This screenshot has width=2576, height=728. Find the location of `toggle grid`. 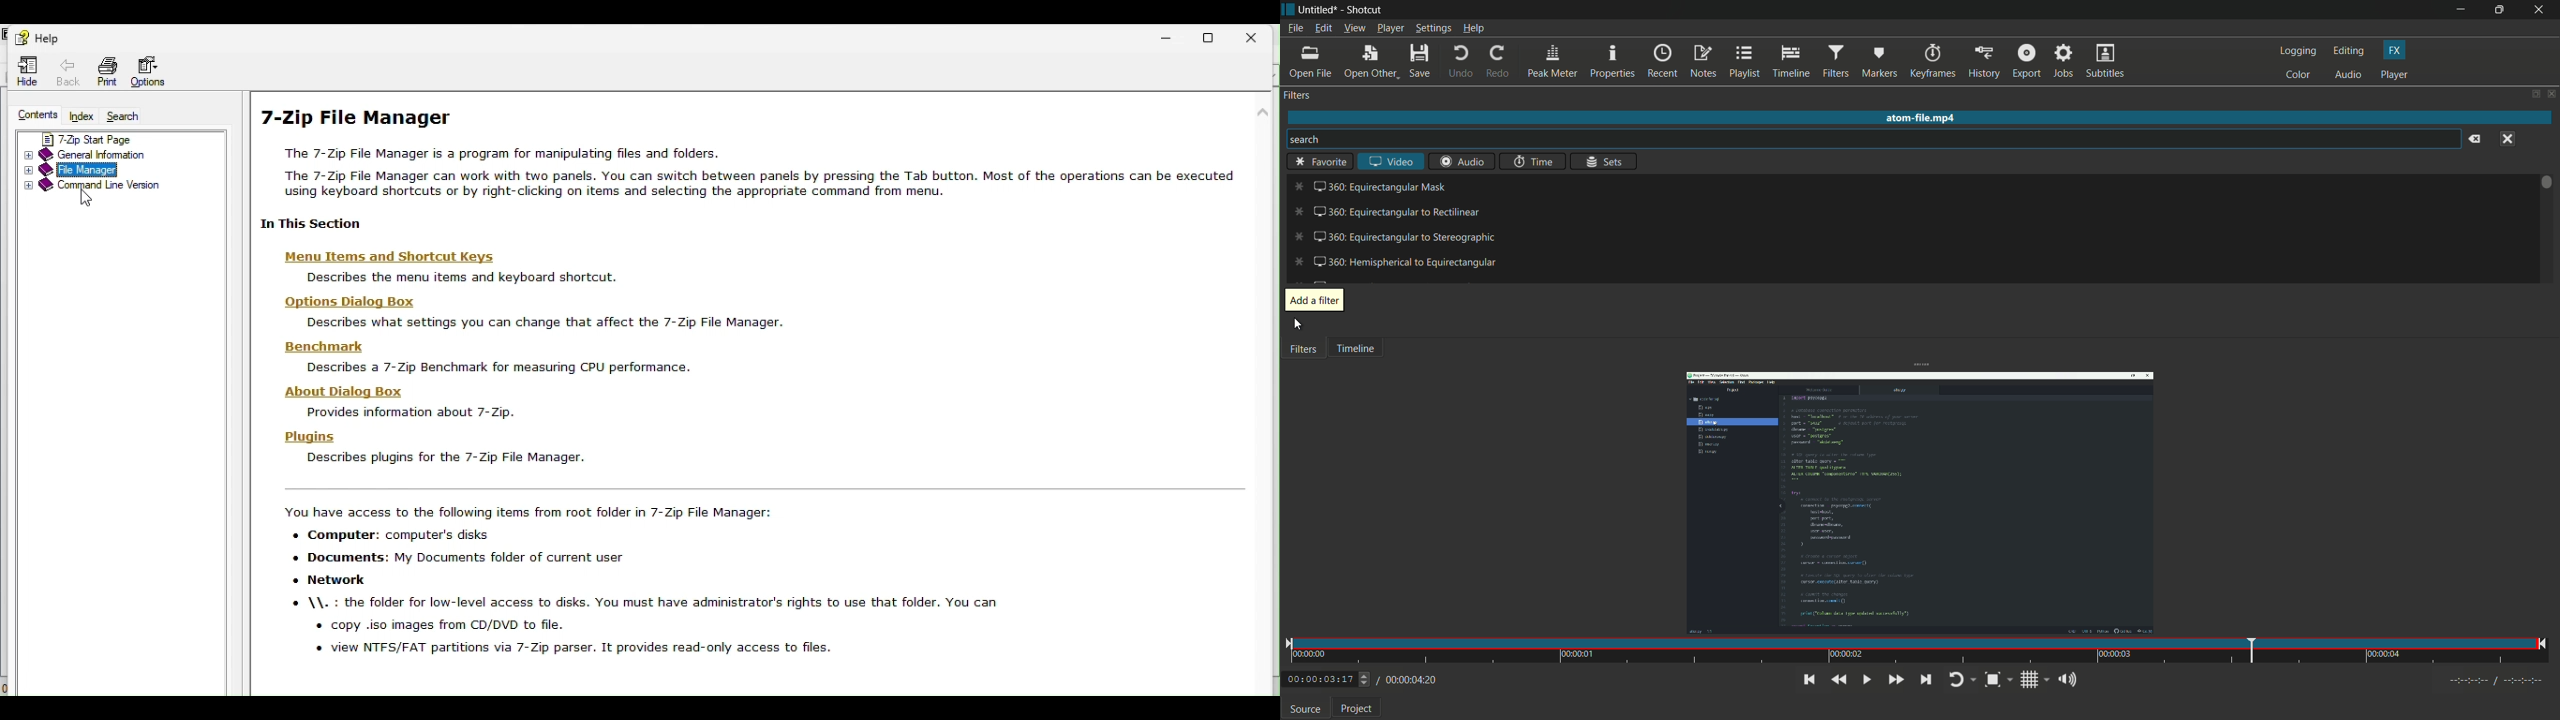

toggle grid is located at coordinates (2031, 680).